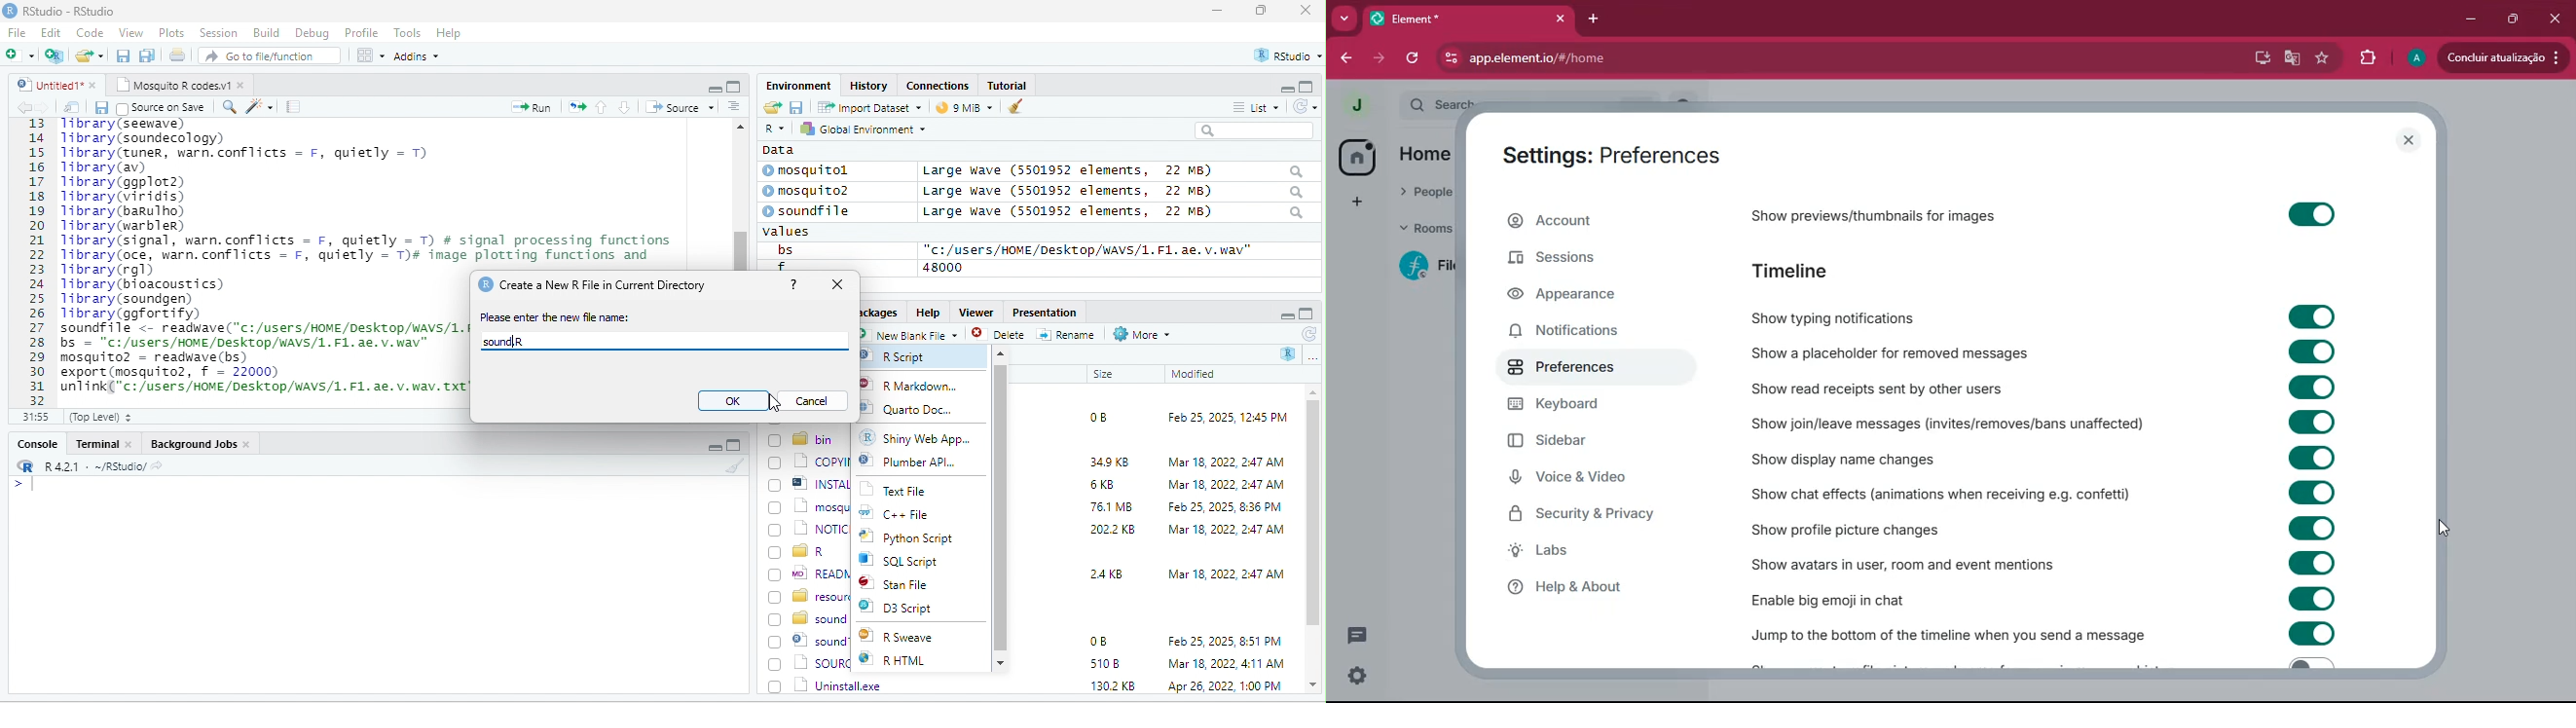  Describe the element at coordinates (1001, 335) in the screenshot. I see `Delete` at that location.